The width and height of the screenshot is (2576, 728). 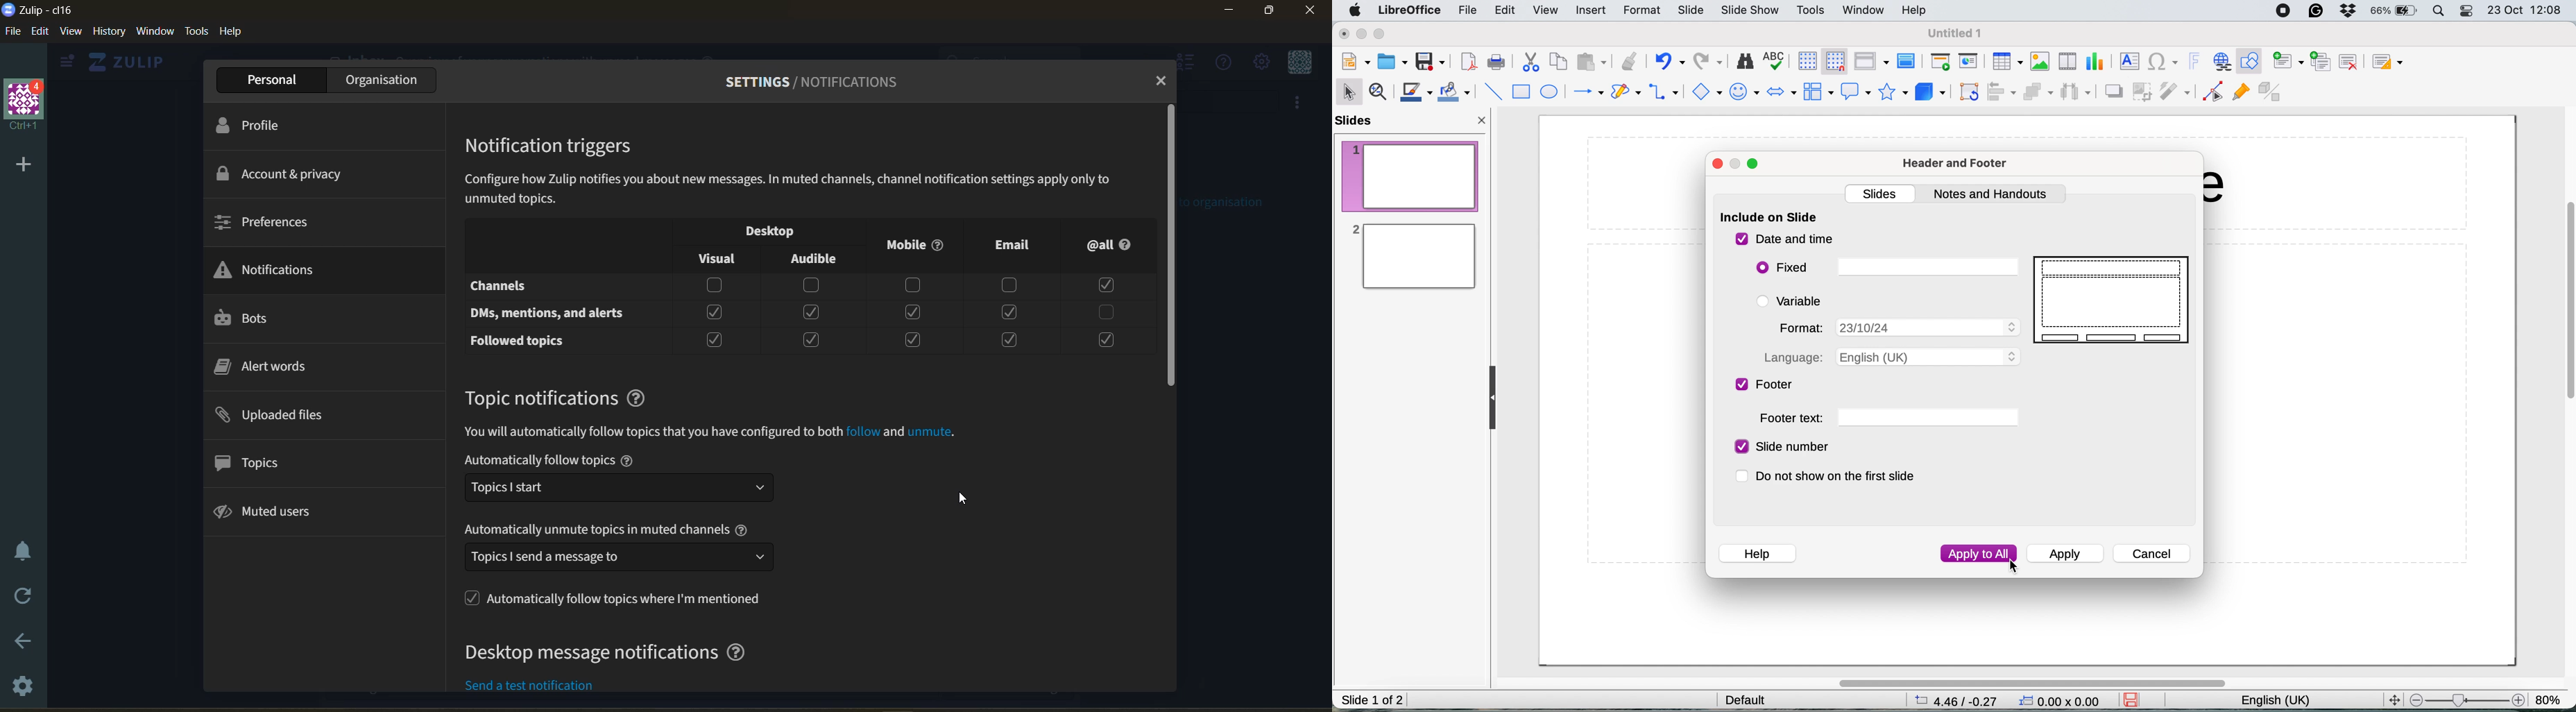 I want to click on automatically unmute topics, so click(x=619, y=530).